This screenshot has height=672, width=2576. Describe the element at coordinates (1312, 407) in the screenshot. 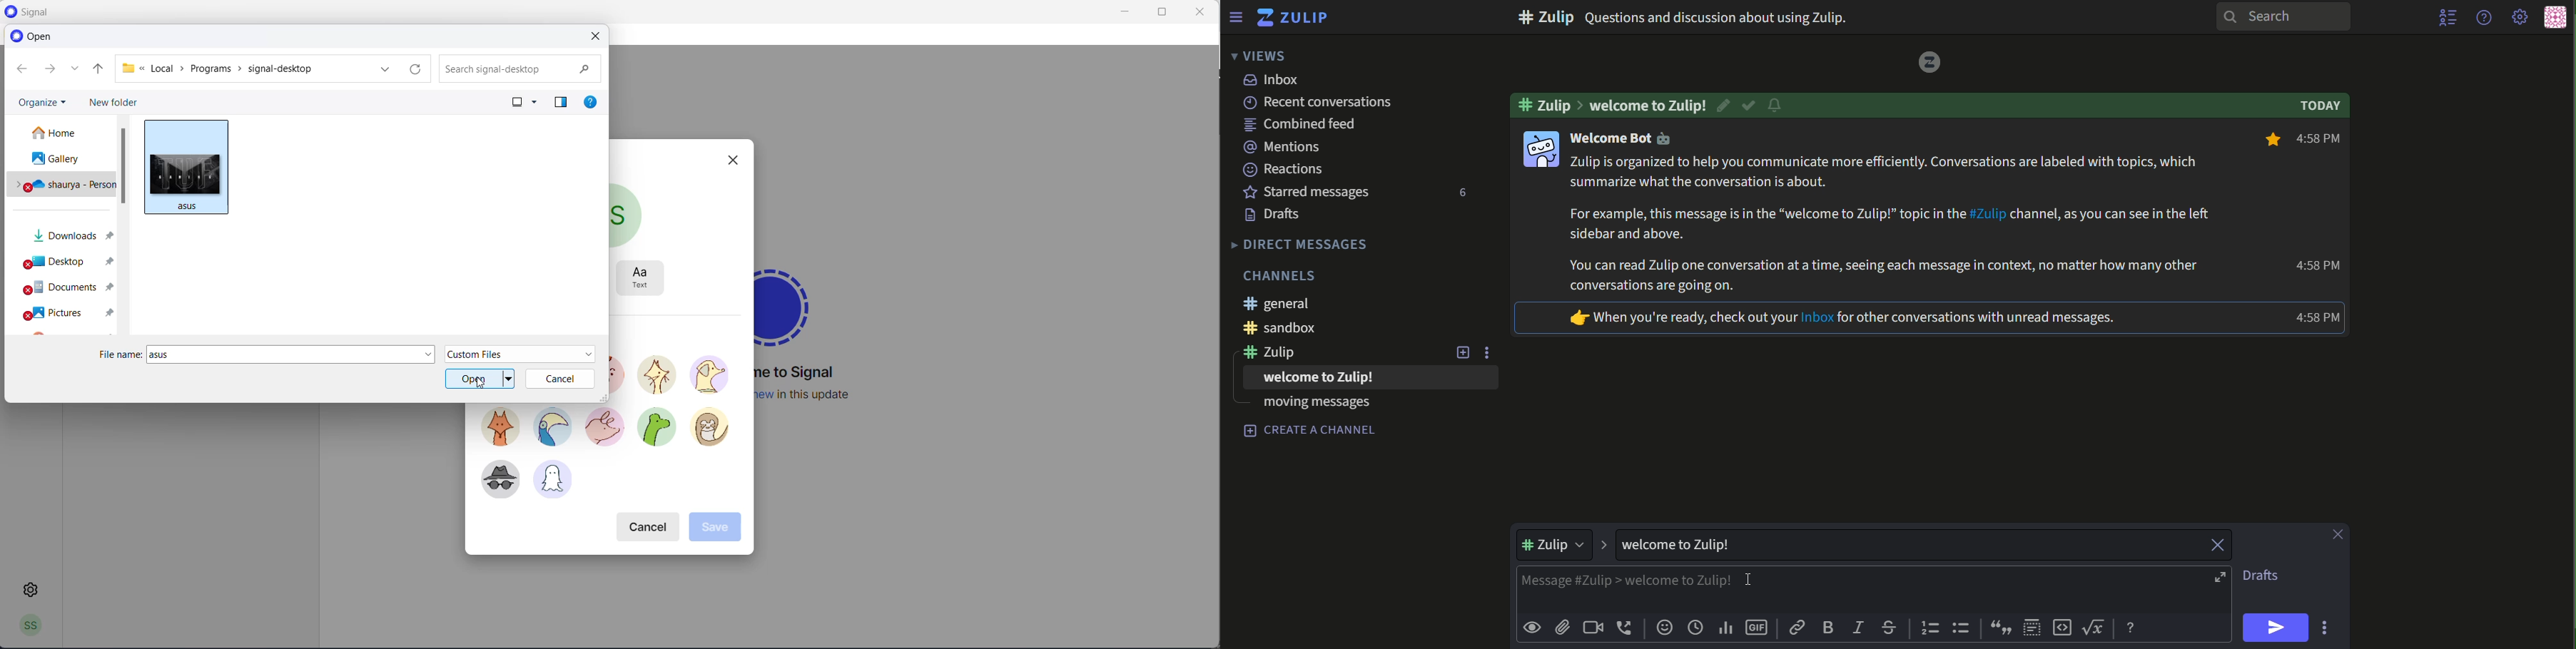

I see `text` at that location.